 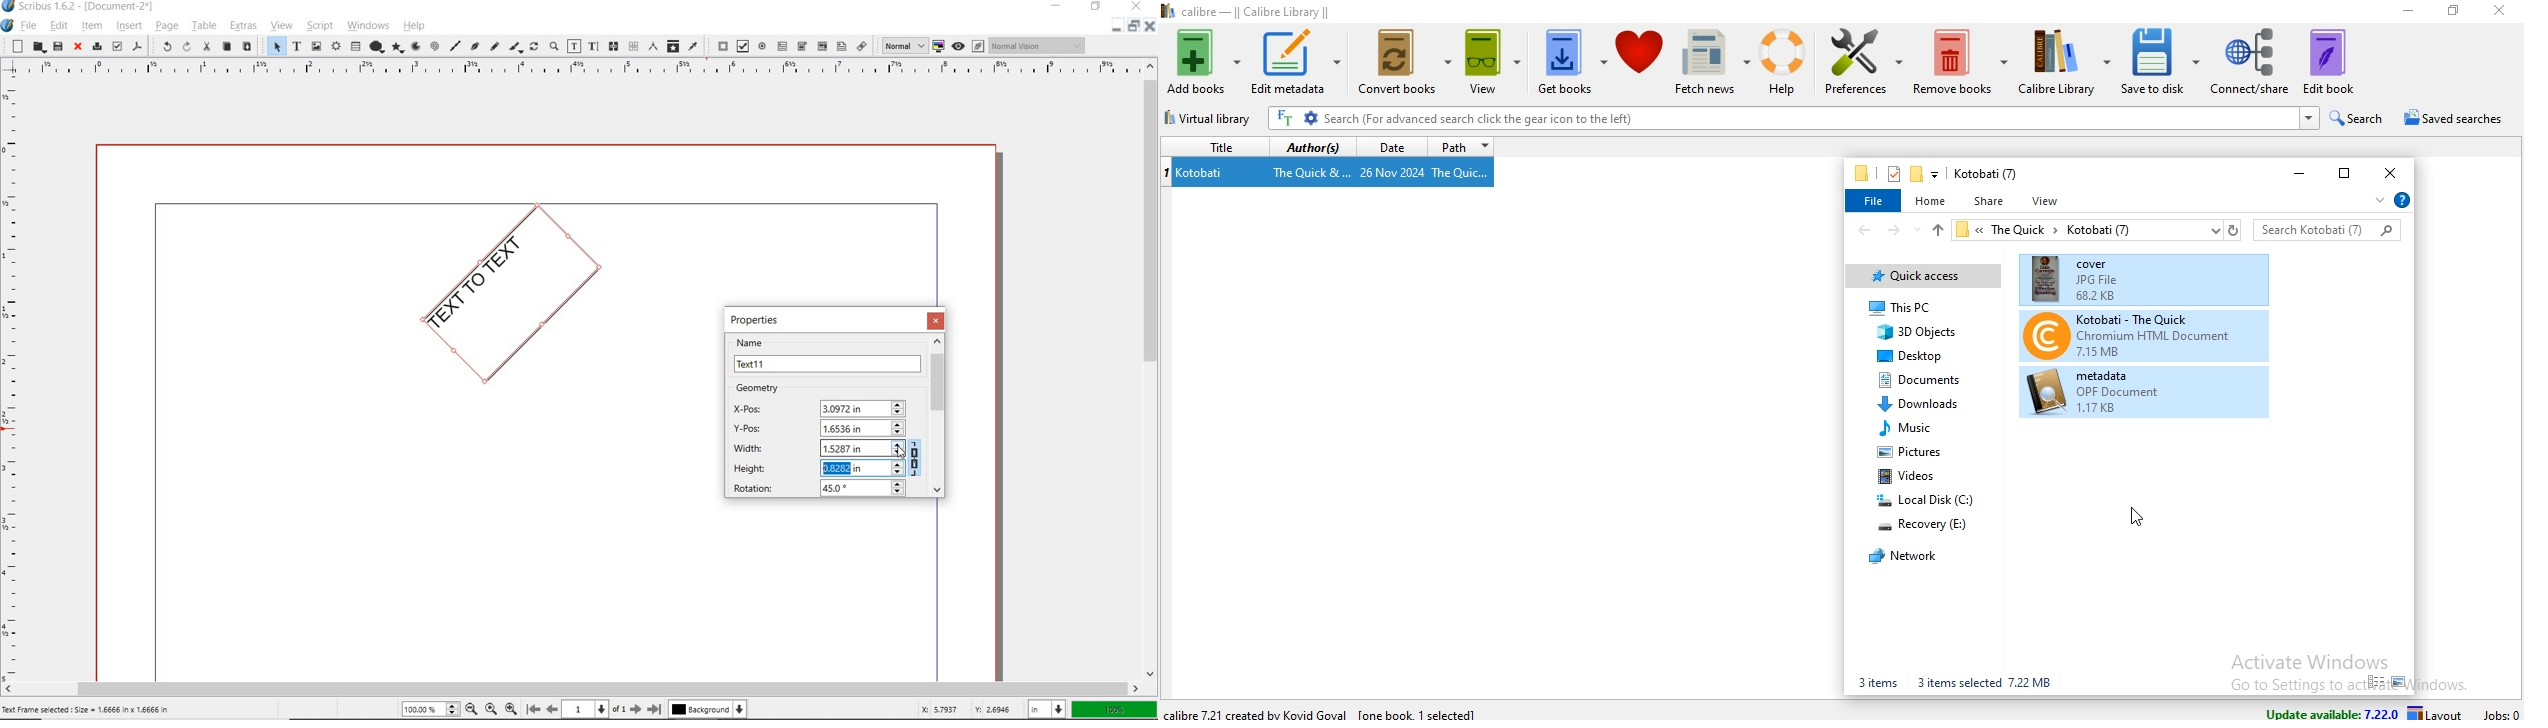 I want to click on « TheQuick > Kotobati (7), so click(x=2085, y=231).